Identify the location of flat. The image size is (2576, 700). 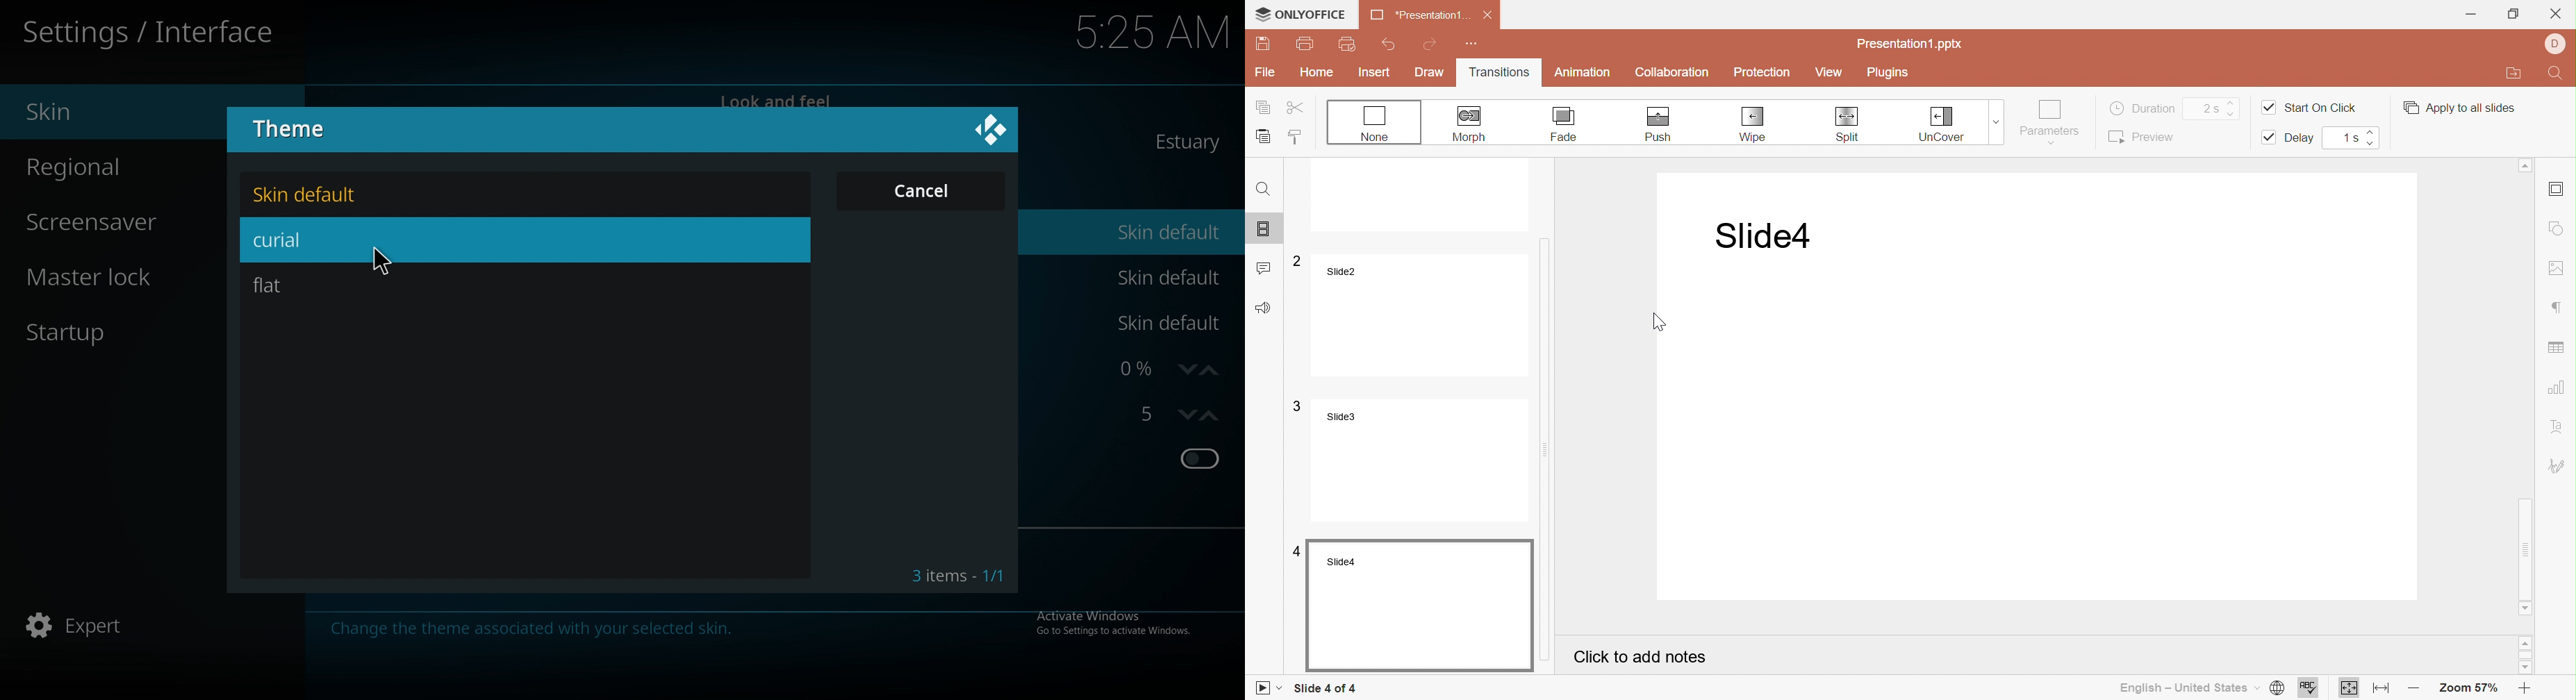
(304, 283).